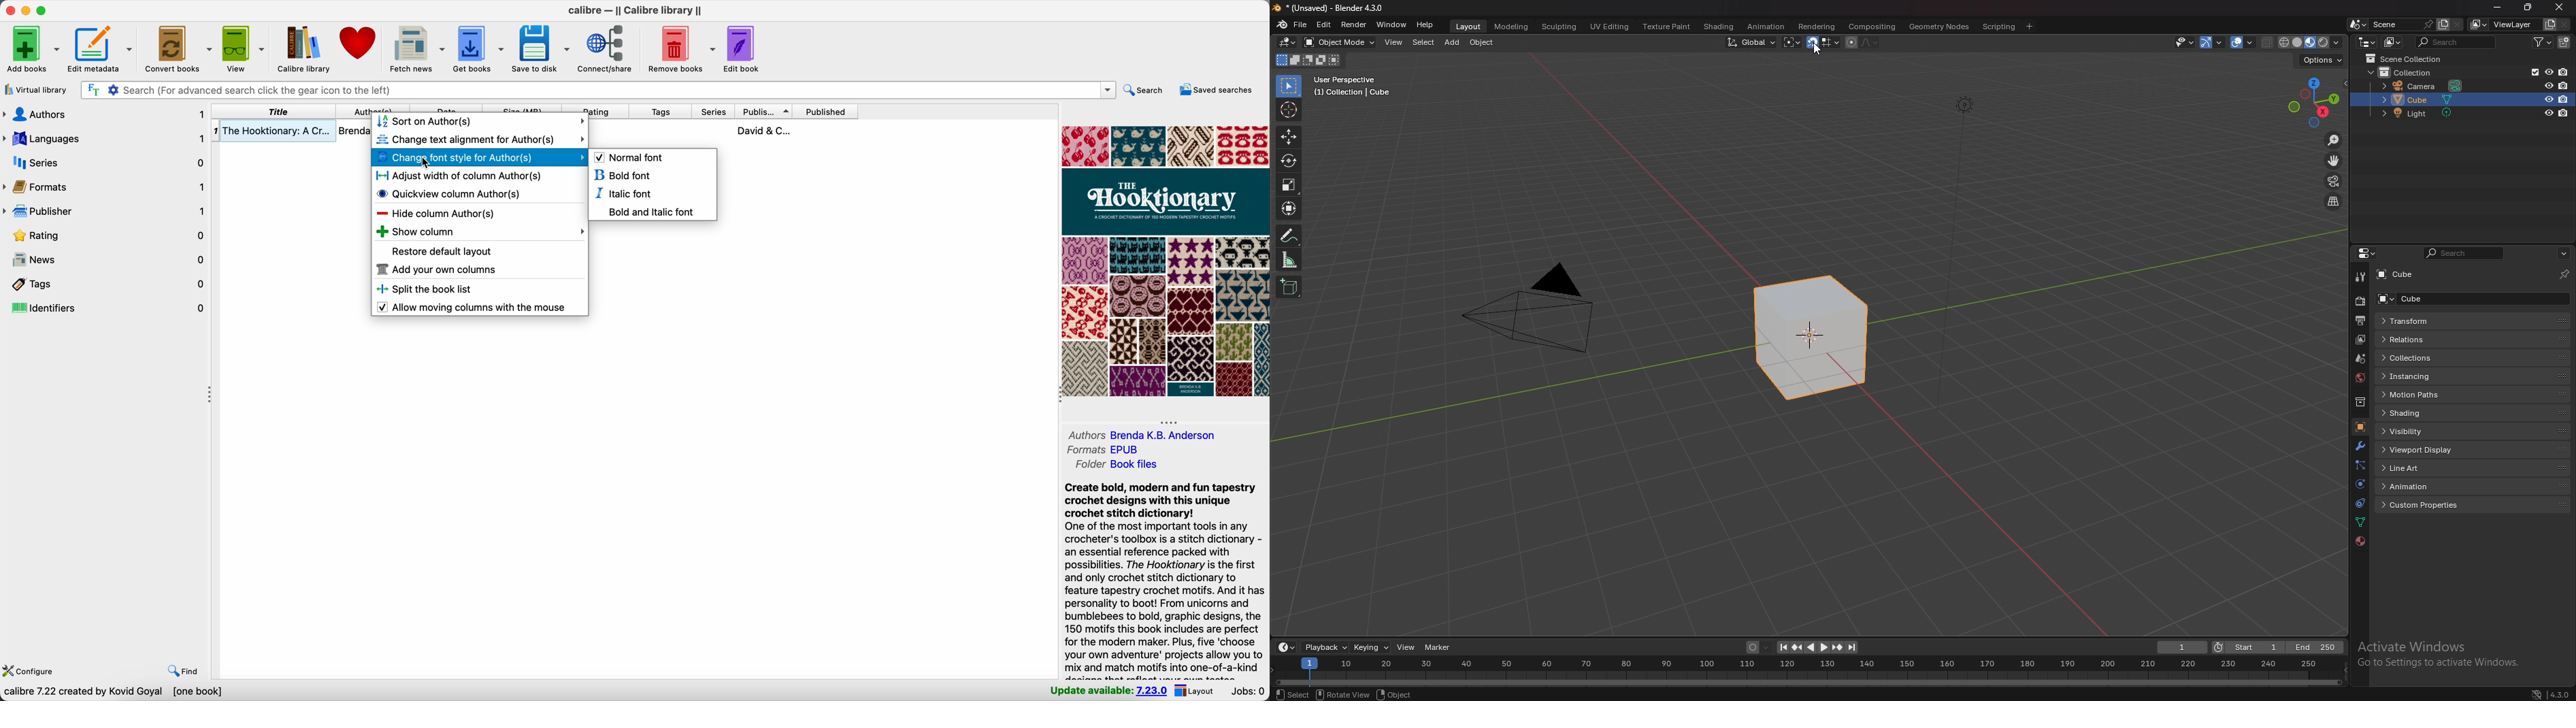 This screenshot has height=728, width=2576. Describe the element at coordinates (2423, 449) in the screenshot. I see `viewport display` at that location.